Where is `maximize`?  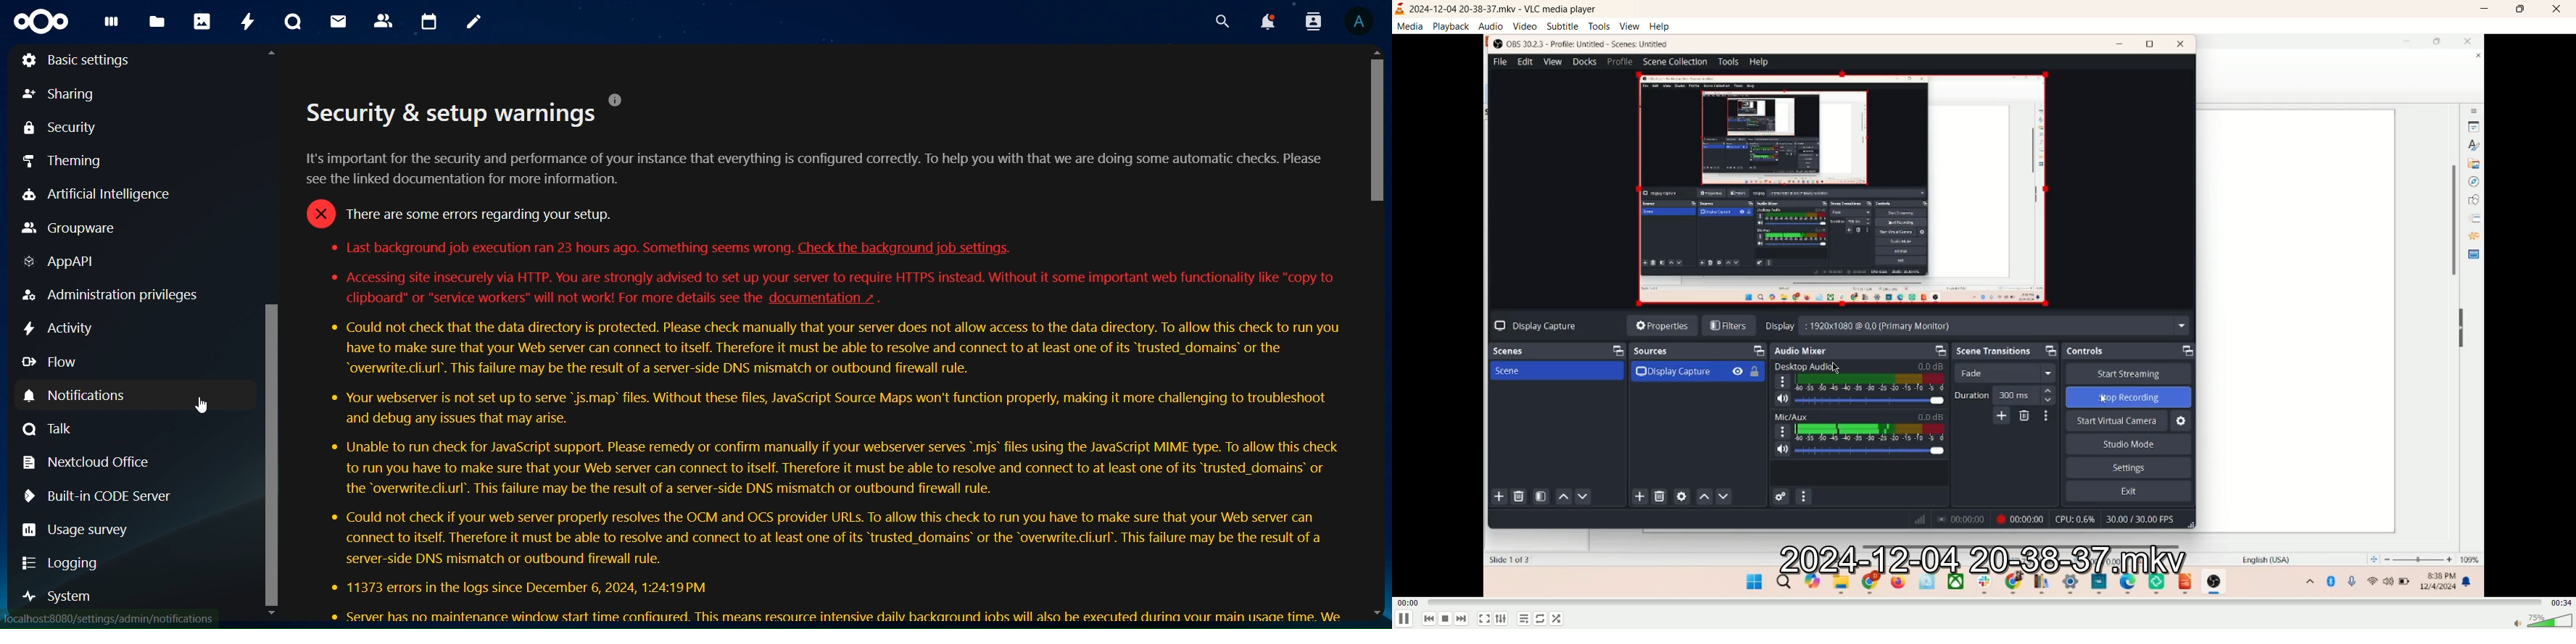 maximize is located at coordinates (2522, 10).